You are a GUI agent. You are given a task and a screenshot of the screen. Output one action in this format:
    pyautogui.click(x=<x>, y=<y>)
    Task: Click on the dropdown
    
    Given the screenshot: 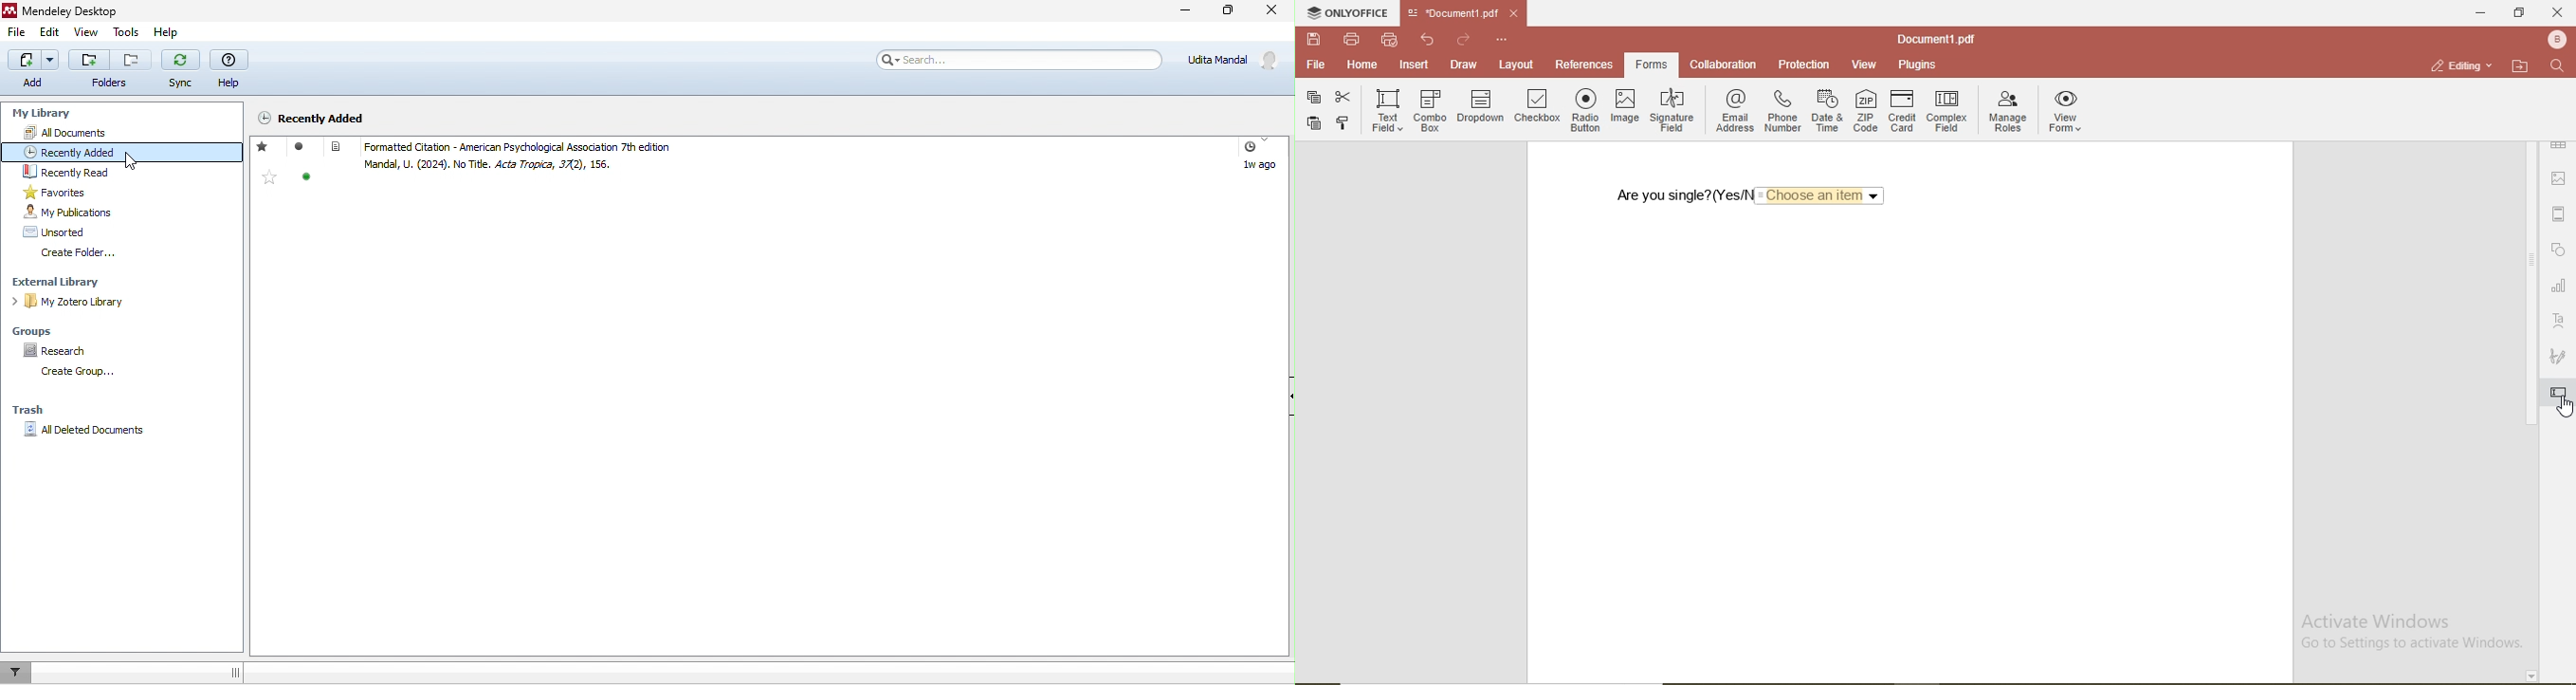 What is the action you would take?
    pyautogui.click(x=1267, y=142)
    